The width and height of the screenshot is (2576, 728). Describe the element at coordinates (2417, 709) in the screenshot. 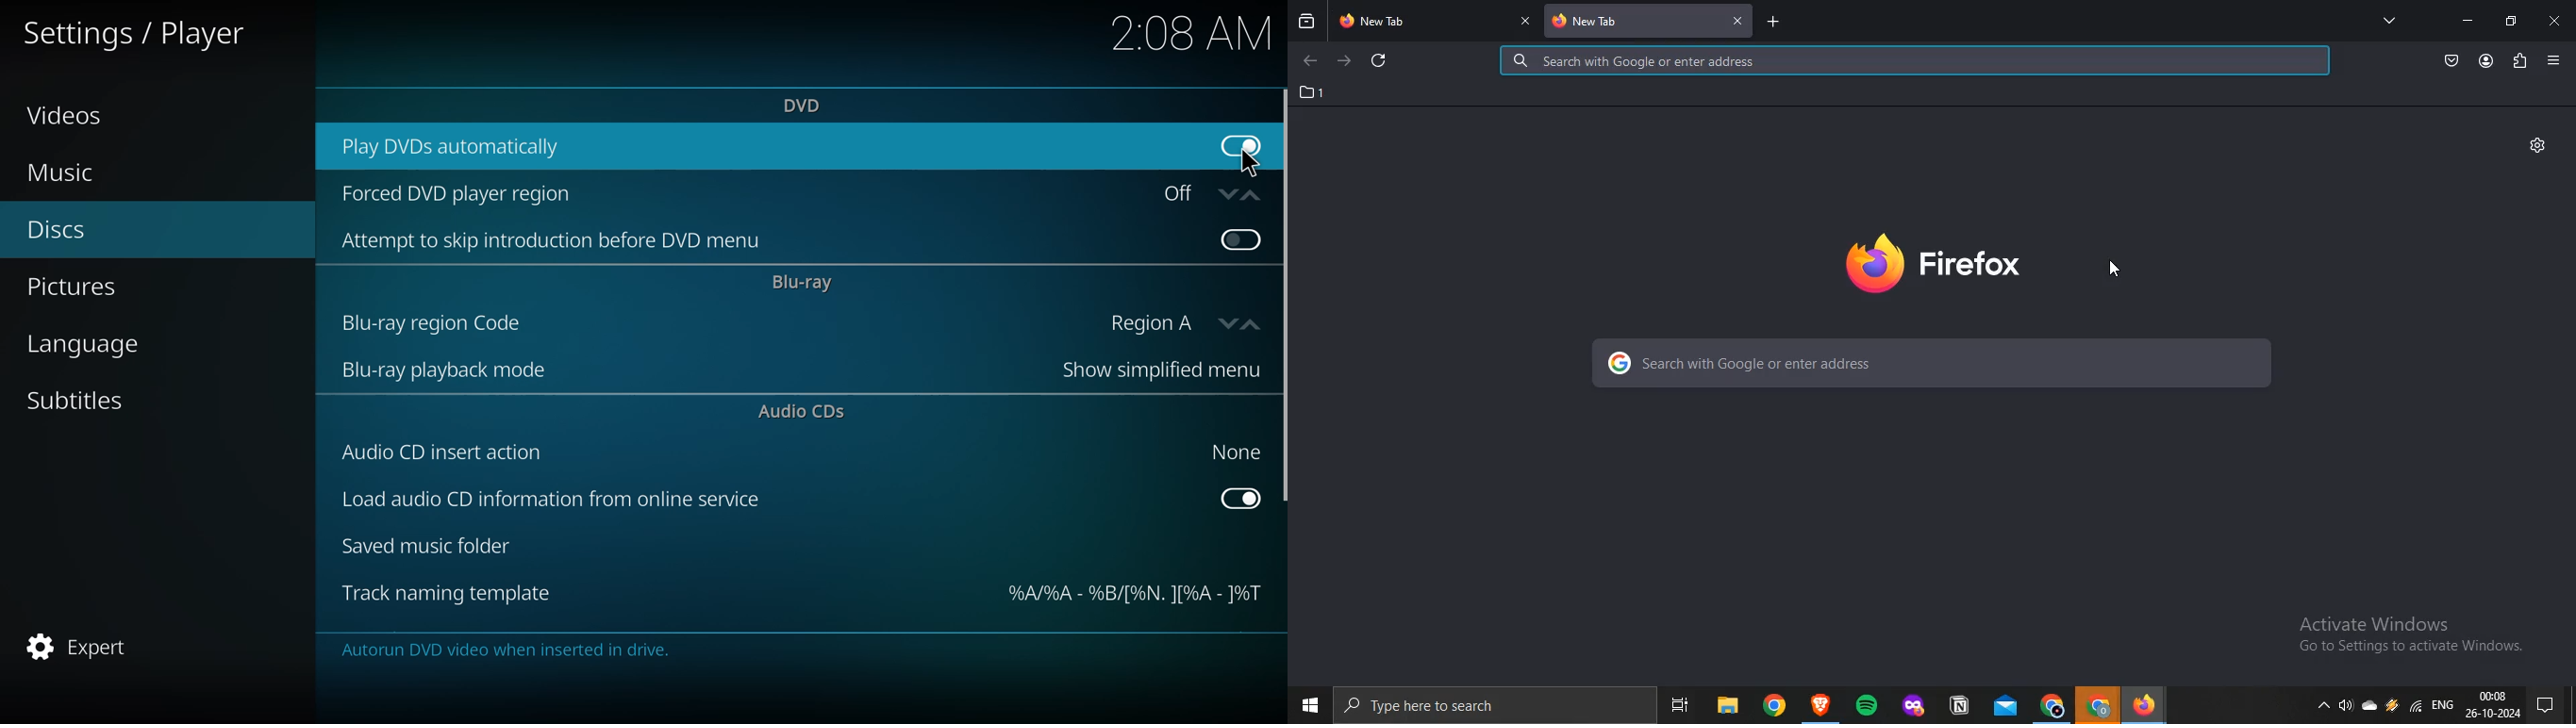

I see `wifi` at that location.